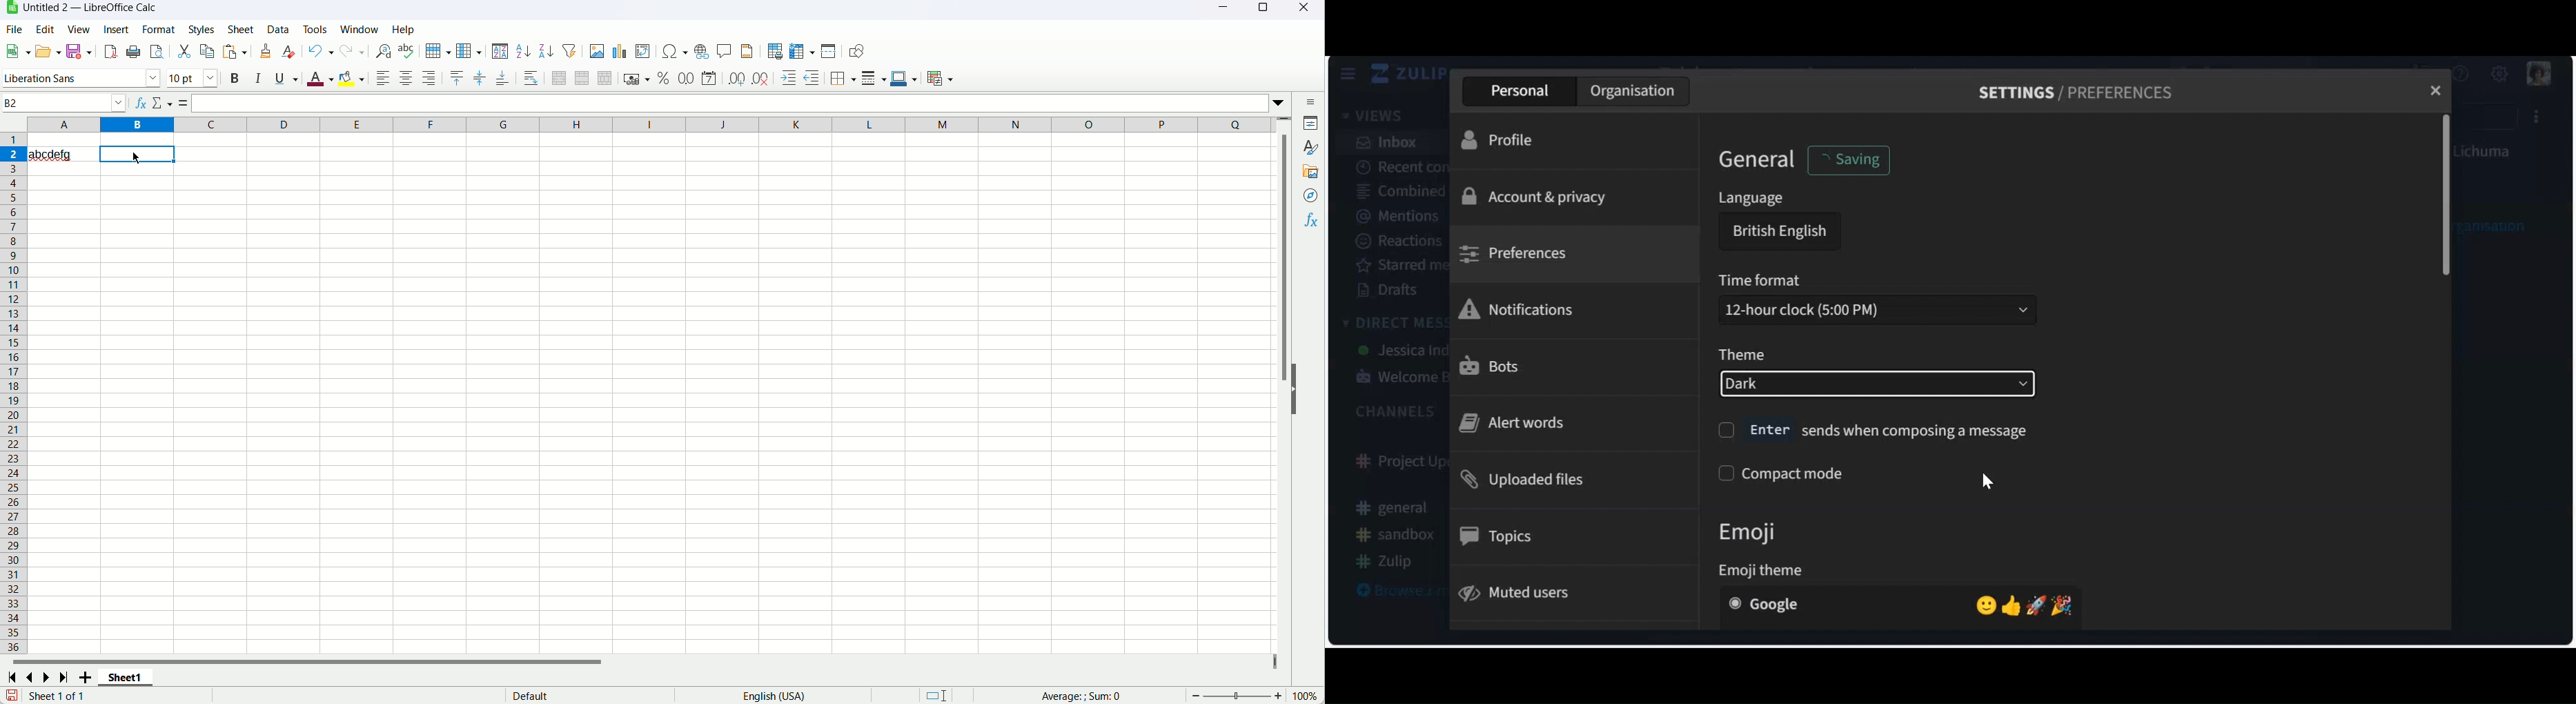 The width and height of the screenshot is (2576, 728). Describe the element at coordinates (266, 52) in the screenshot. I see `clone formatting` at that location.